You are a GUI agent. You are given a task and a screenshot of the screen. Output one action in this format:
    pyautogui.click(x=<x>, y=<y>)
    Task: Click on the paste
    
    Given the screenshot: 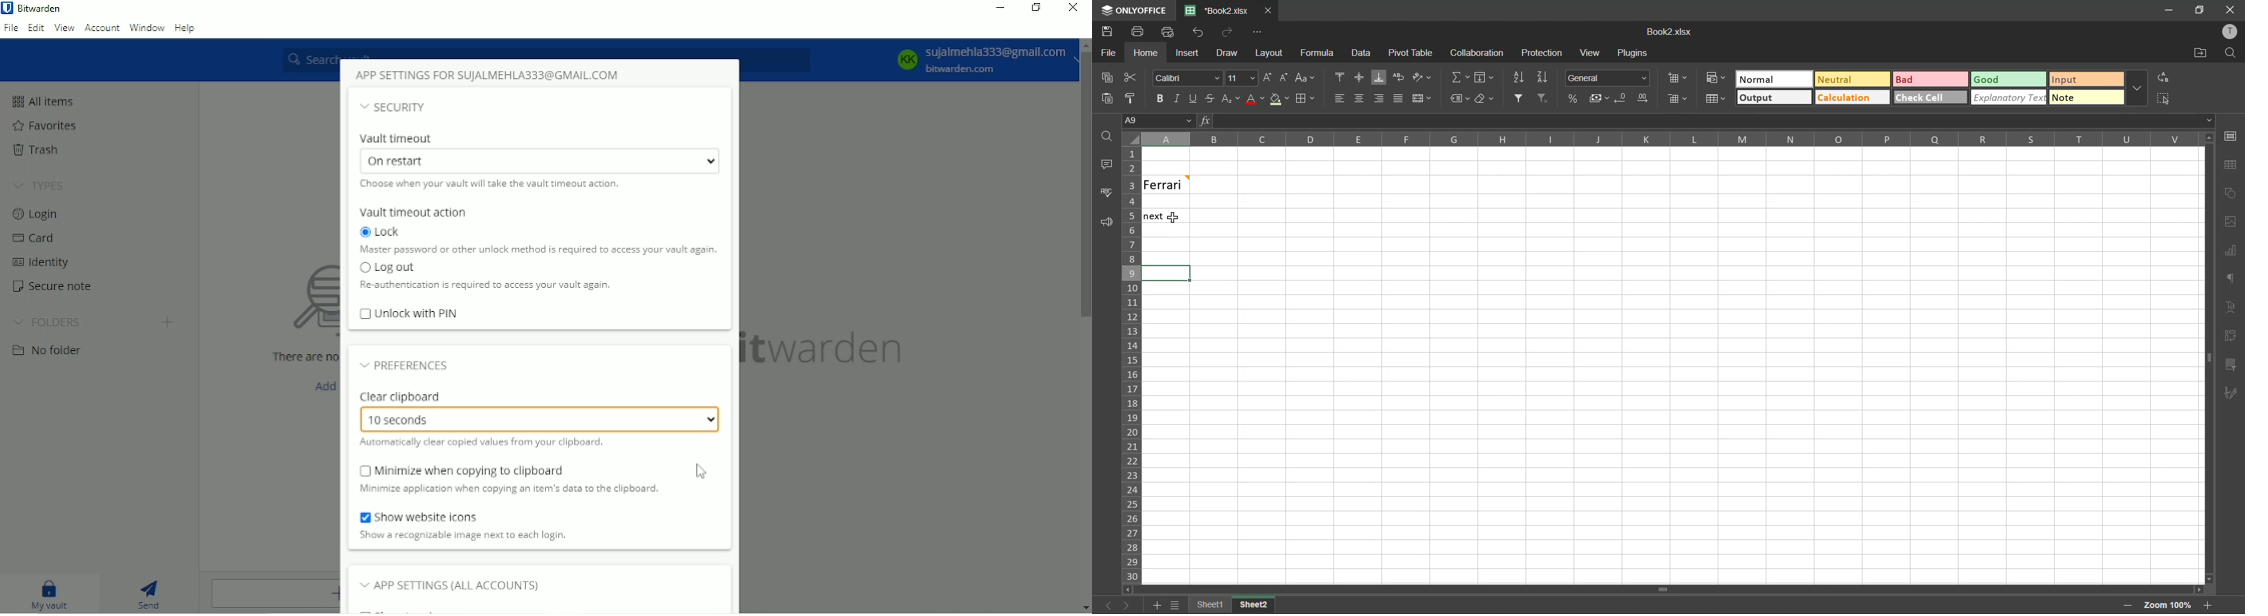 What is the action you would take?
    pyautogui.click(x=1103, y=97)
    